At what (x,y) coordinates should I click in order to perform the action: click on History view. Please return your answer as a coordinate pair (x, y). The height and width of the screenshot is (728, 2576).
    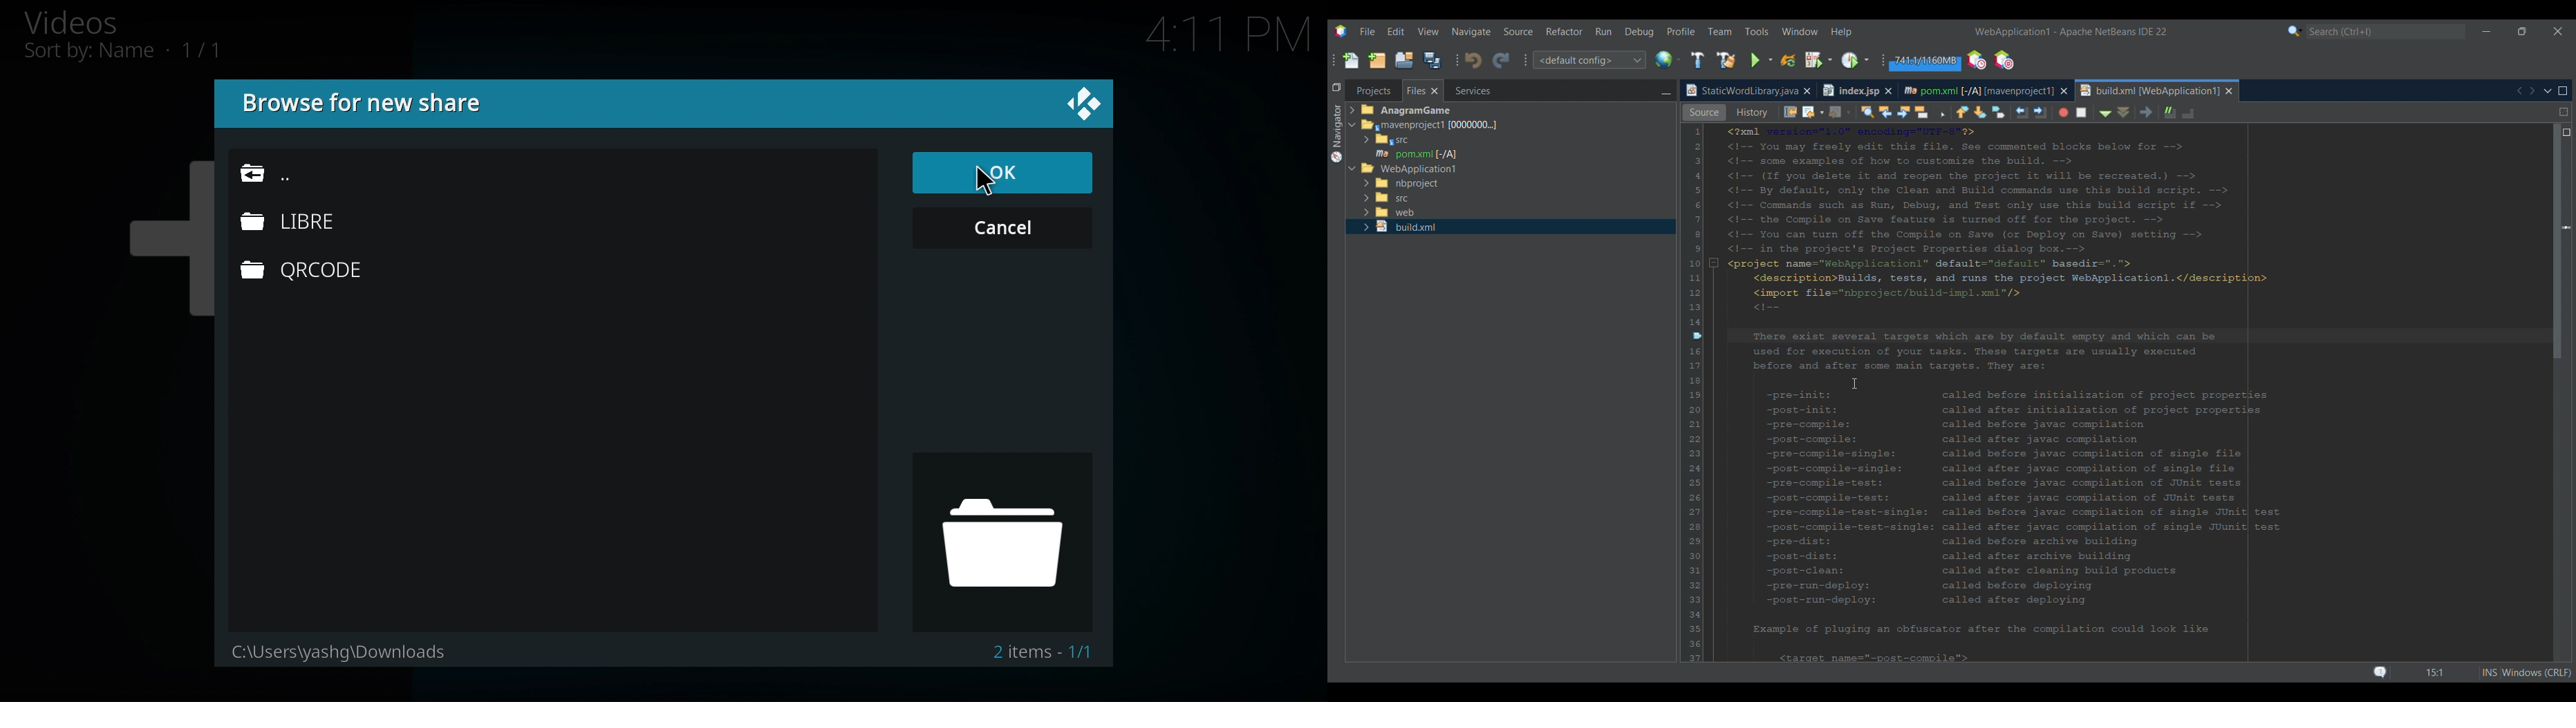
    Looking at the image, I should click on (1863, 110).